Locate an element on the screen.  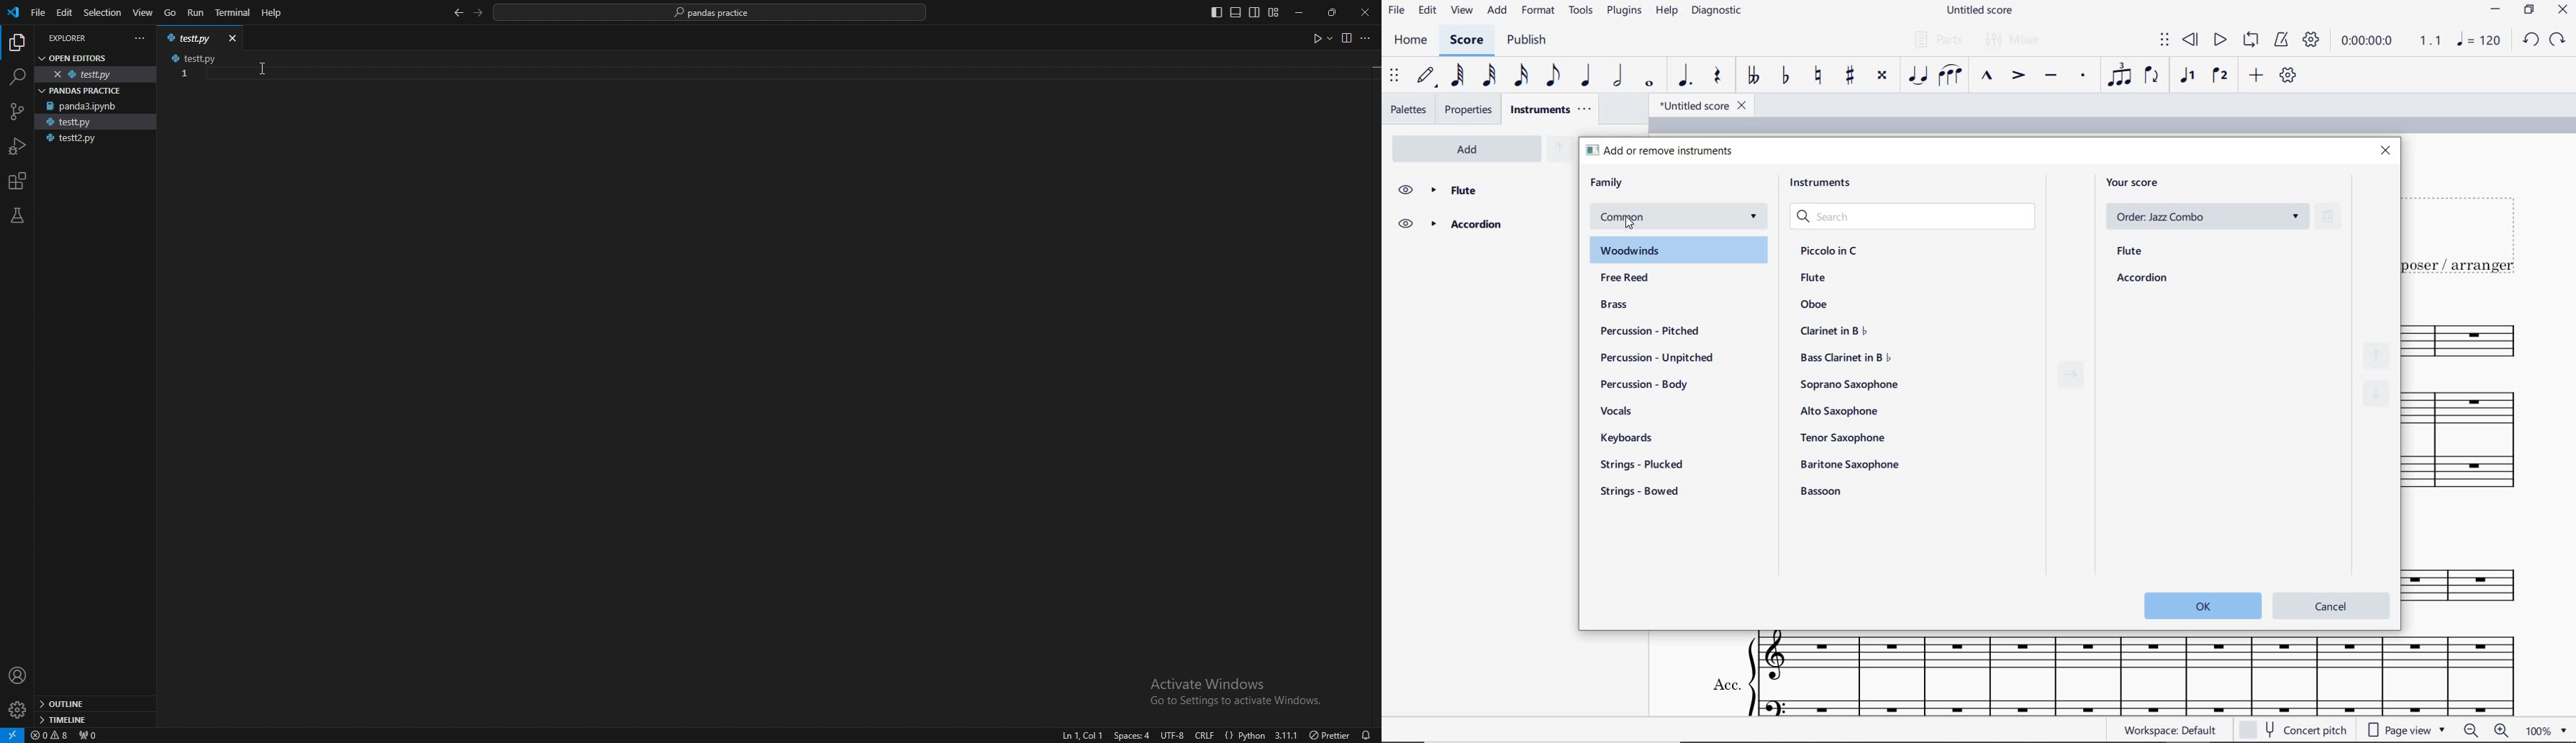
HOME is located at coordinates (1411, 42).